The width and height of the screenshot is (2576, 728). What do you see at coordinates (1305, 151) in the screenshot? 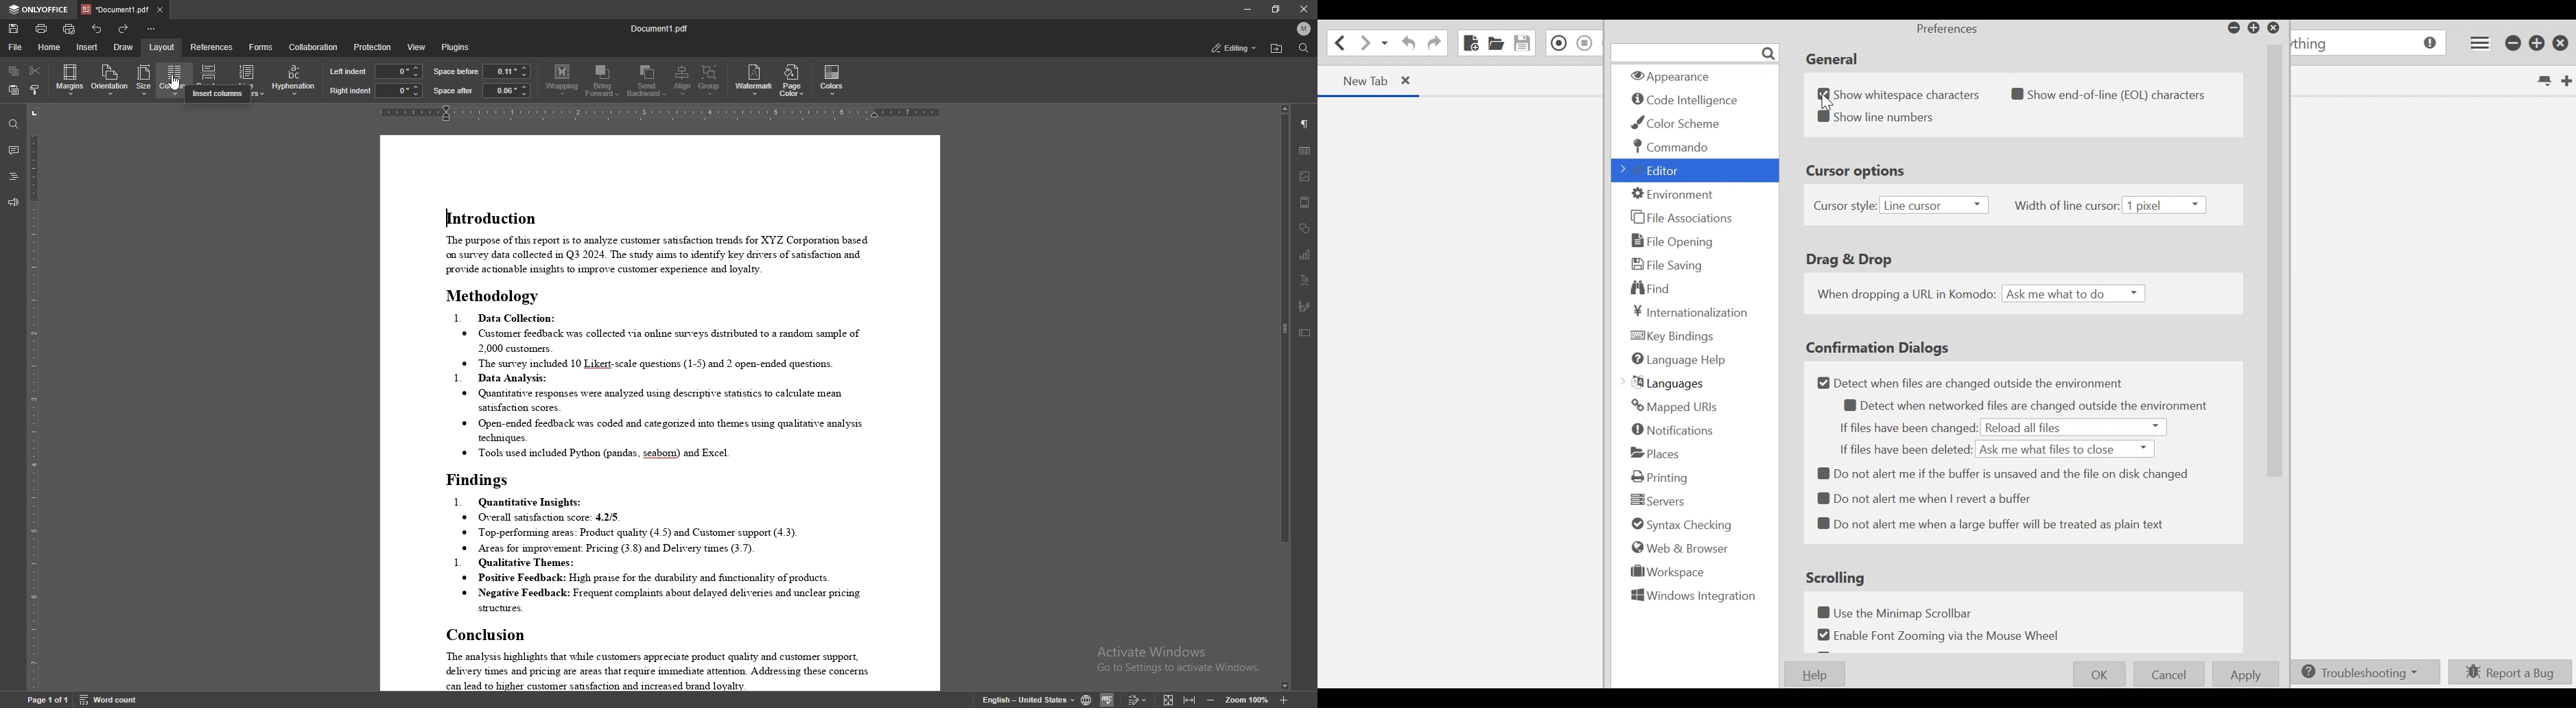
I see `table` at bounding box center [1305, 151].